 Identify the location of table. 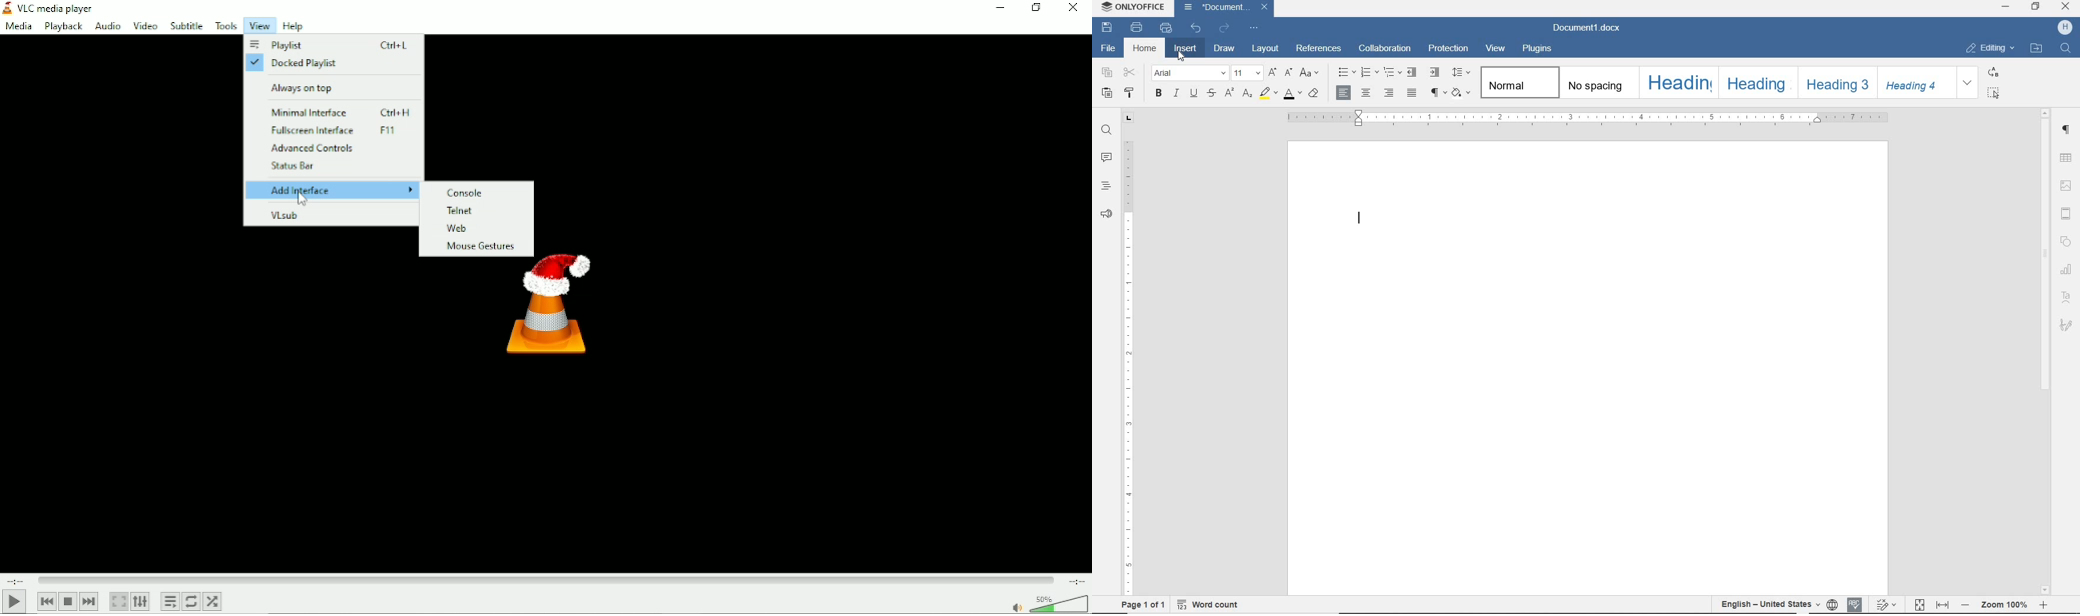
(2068, 156).